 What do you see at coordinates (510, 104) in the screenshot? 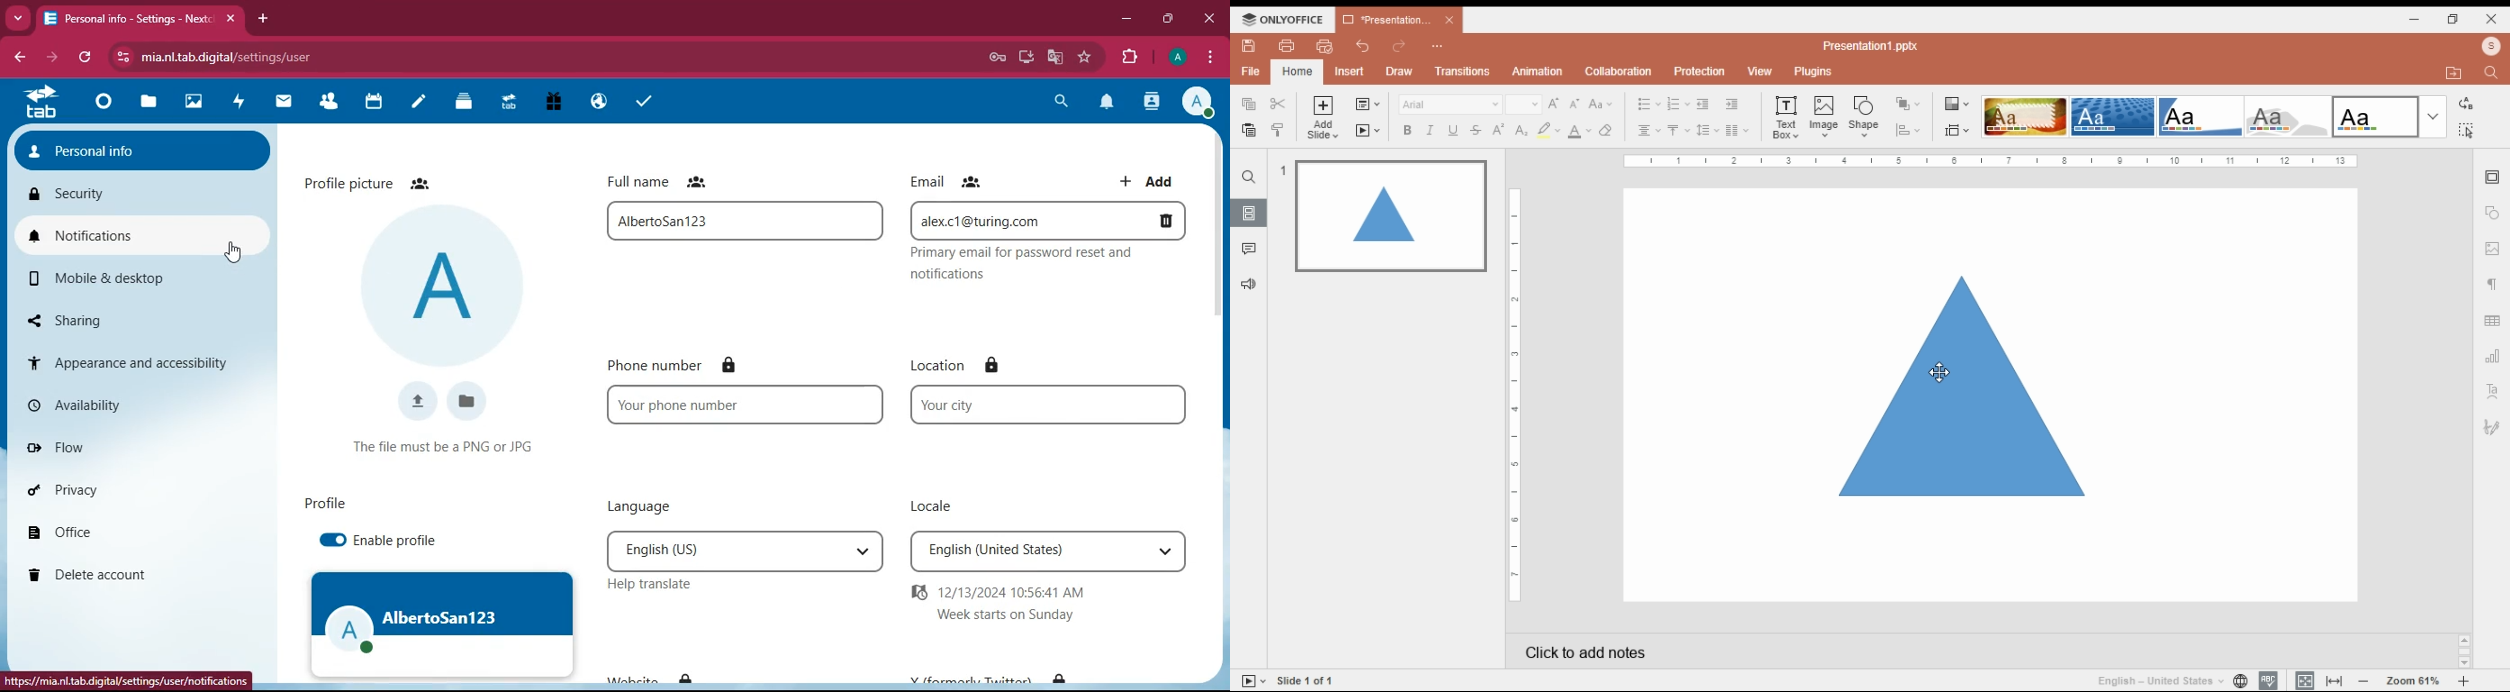
I see `Upgrade` at bounding box center [510, 104].